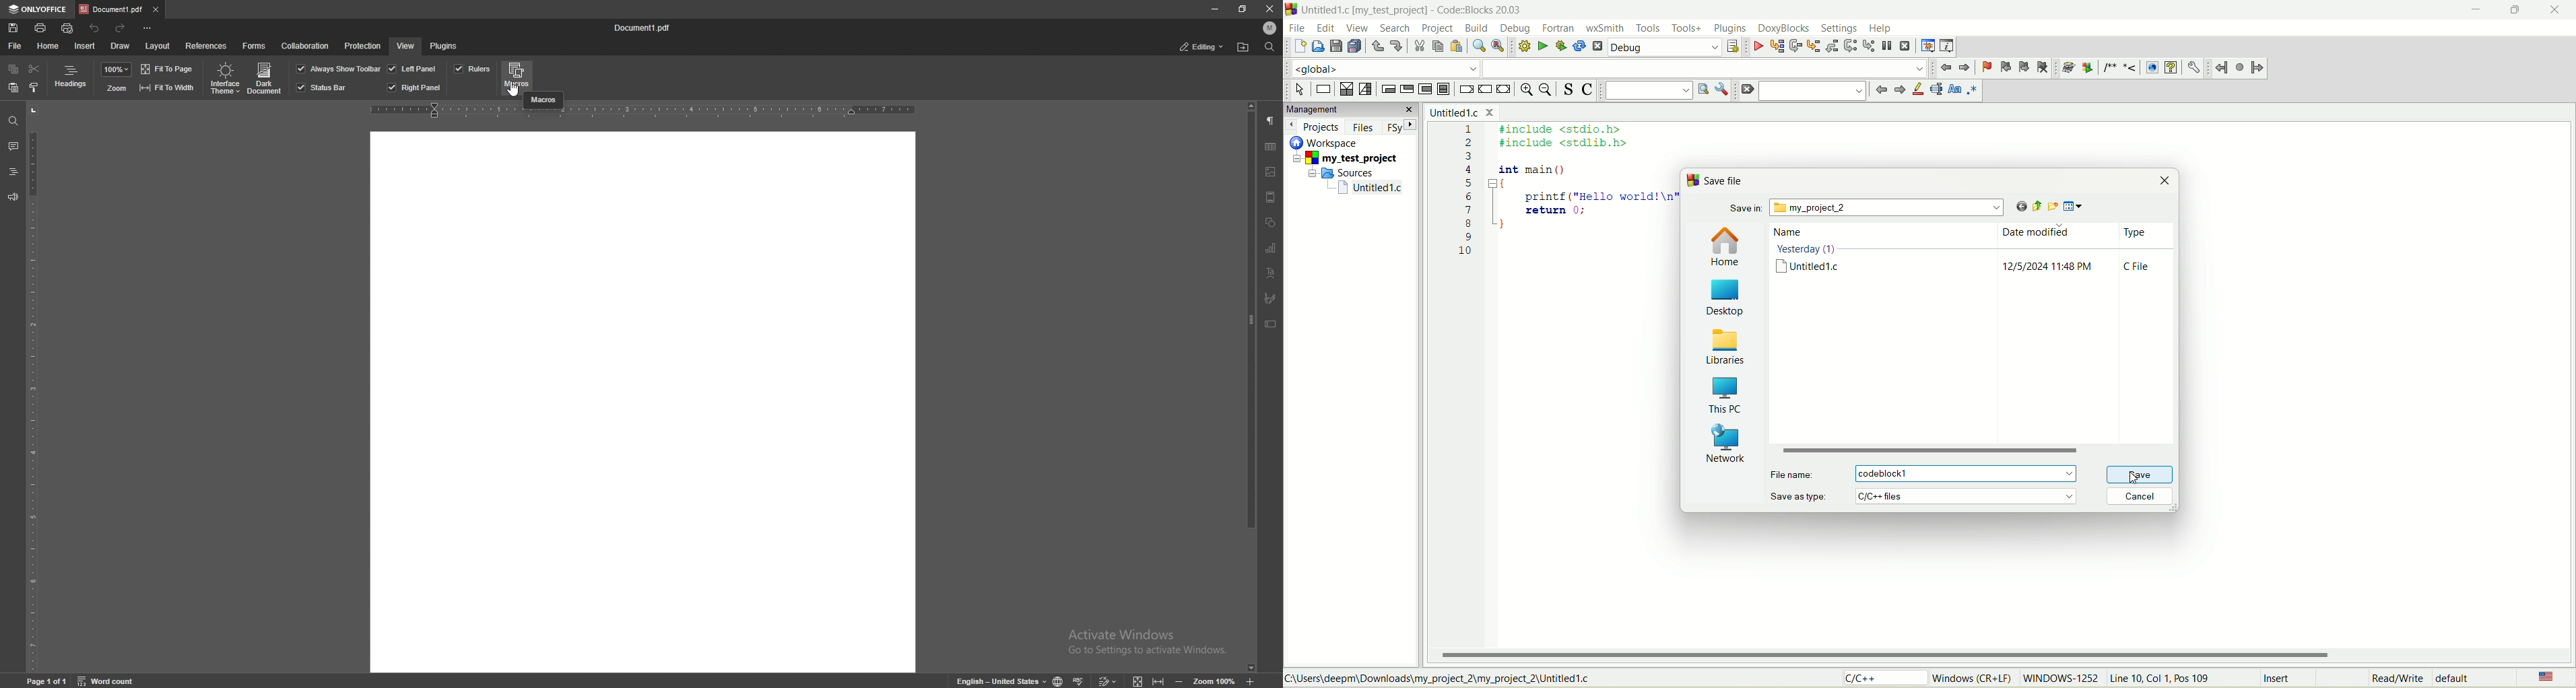  I want to click on create new folder, so click(2051, 206).